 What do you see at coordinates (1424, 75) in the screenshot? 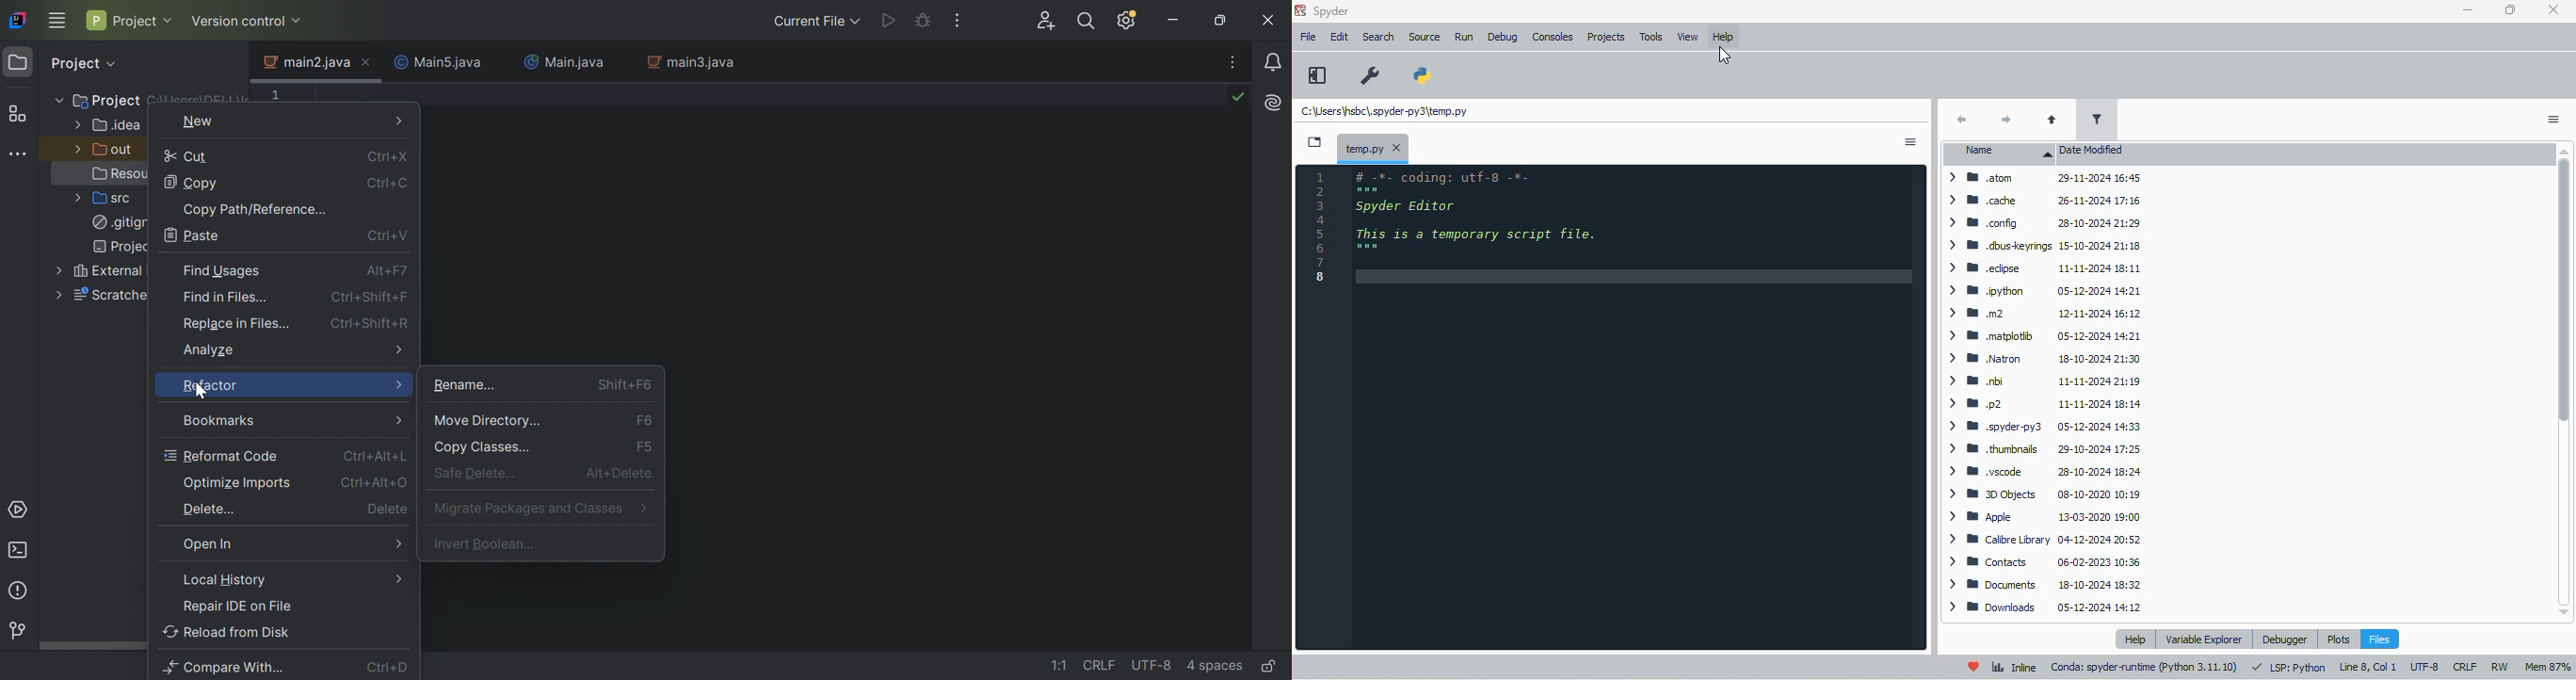
I see `PYTHONPATH manager` at bounding box center [1424, 75].